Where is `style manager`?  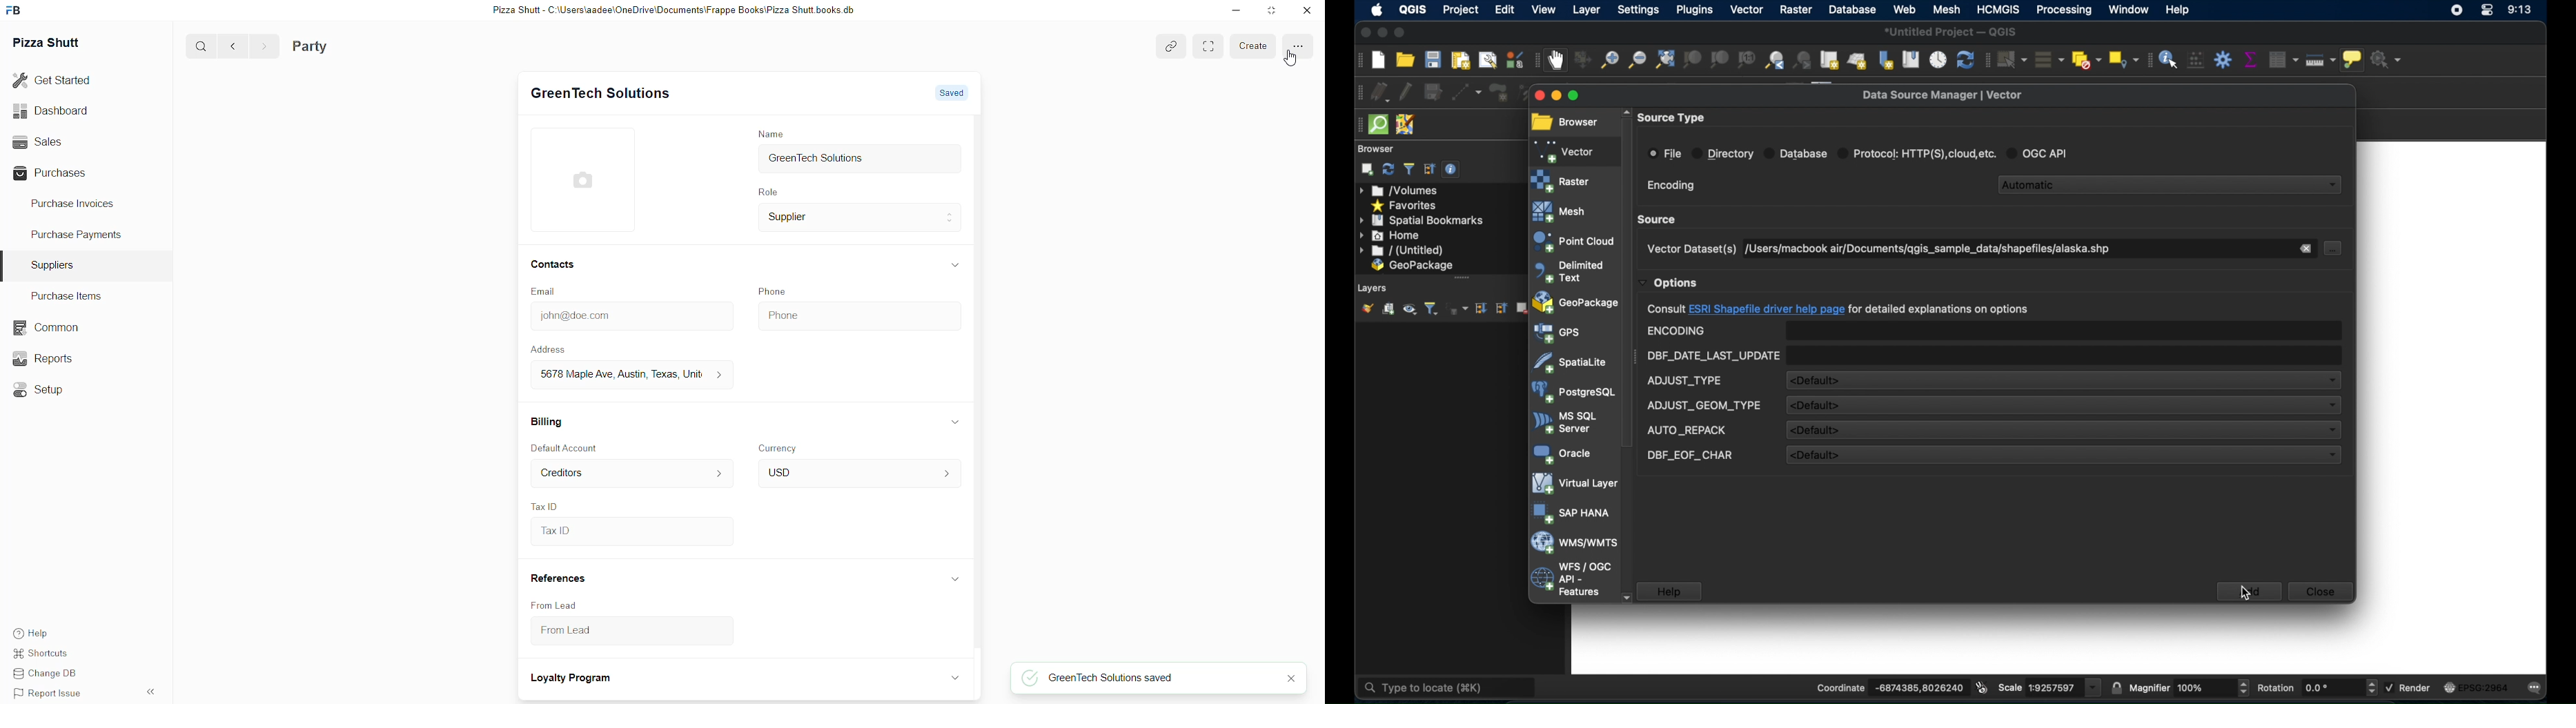 style manager is located at coordinates (1514, 59).